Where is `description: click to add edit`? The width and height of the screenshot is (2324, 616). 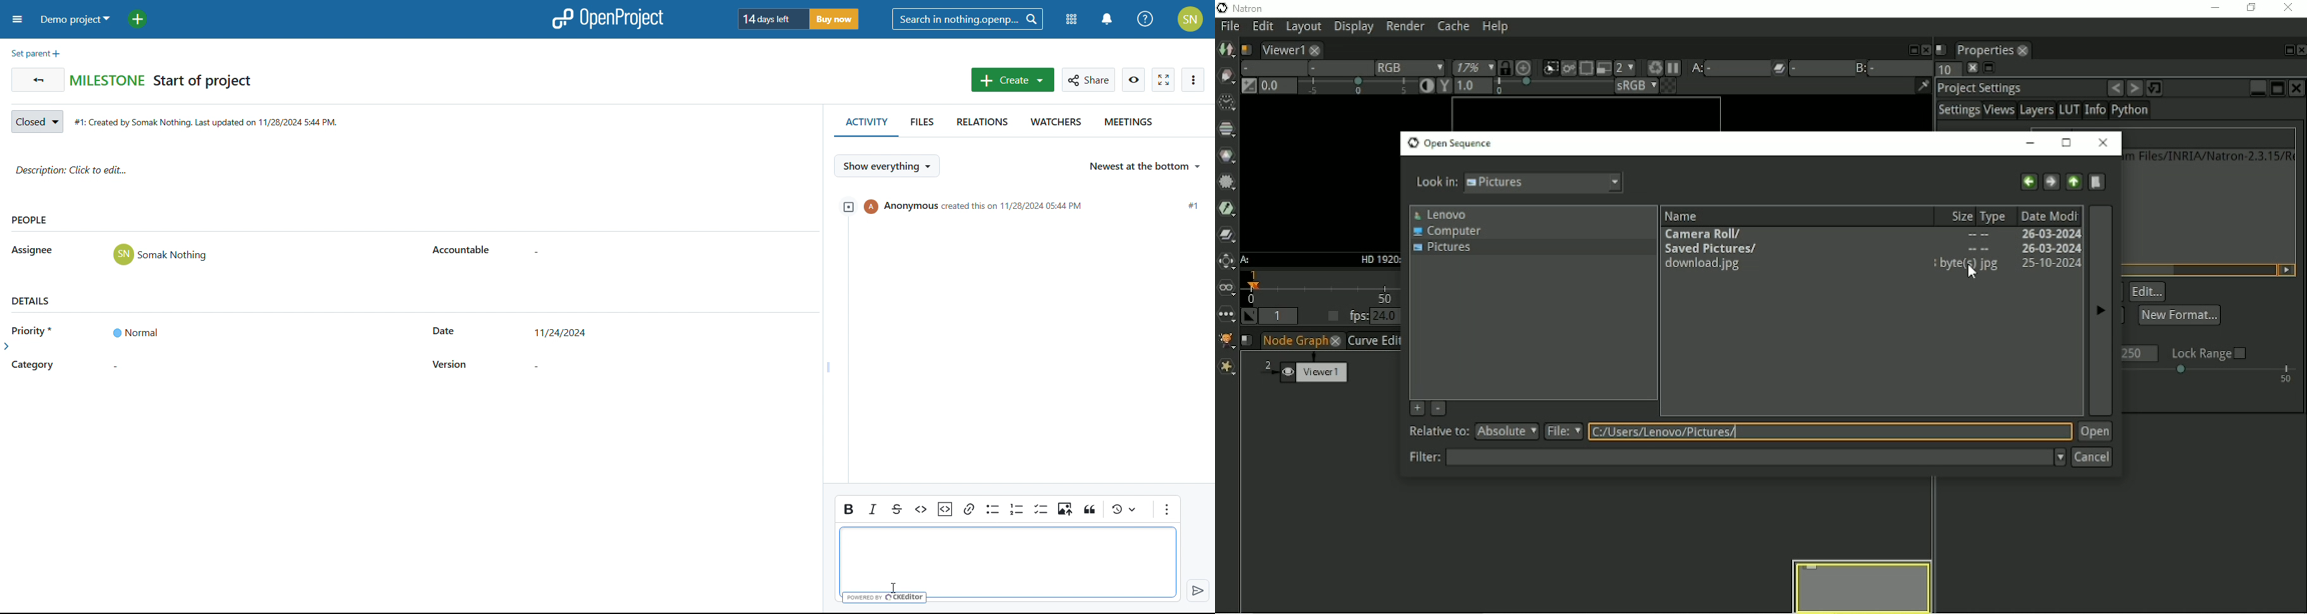
description: click to add edit is located at coordinates (411, 172).